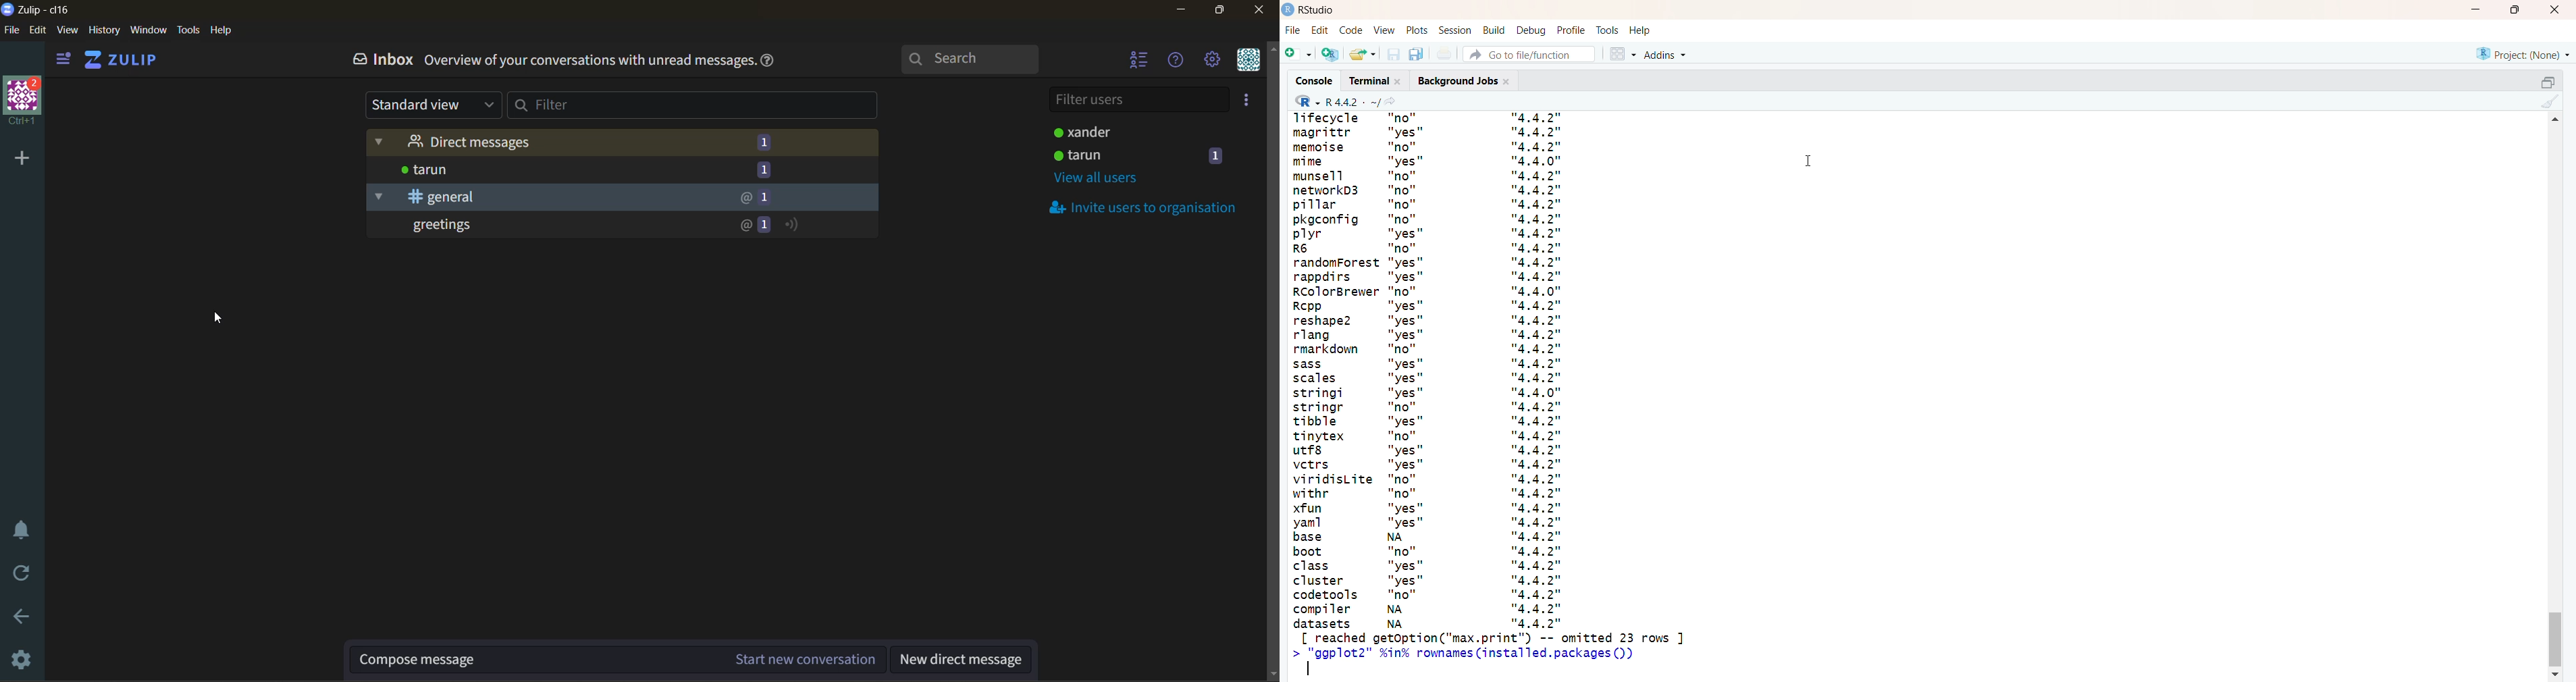 Image resolution: width=2576 pixels, height=700 pixels. Describe the element at coordinates (1375, 80) in the screenshot. I see `terminal` at that location.